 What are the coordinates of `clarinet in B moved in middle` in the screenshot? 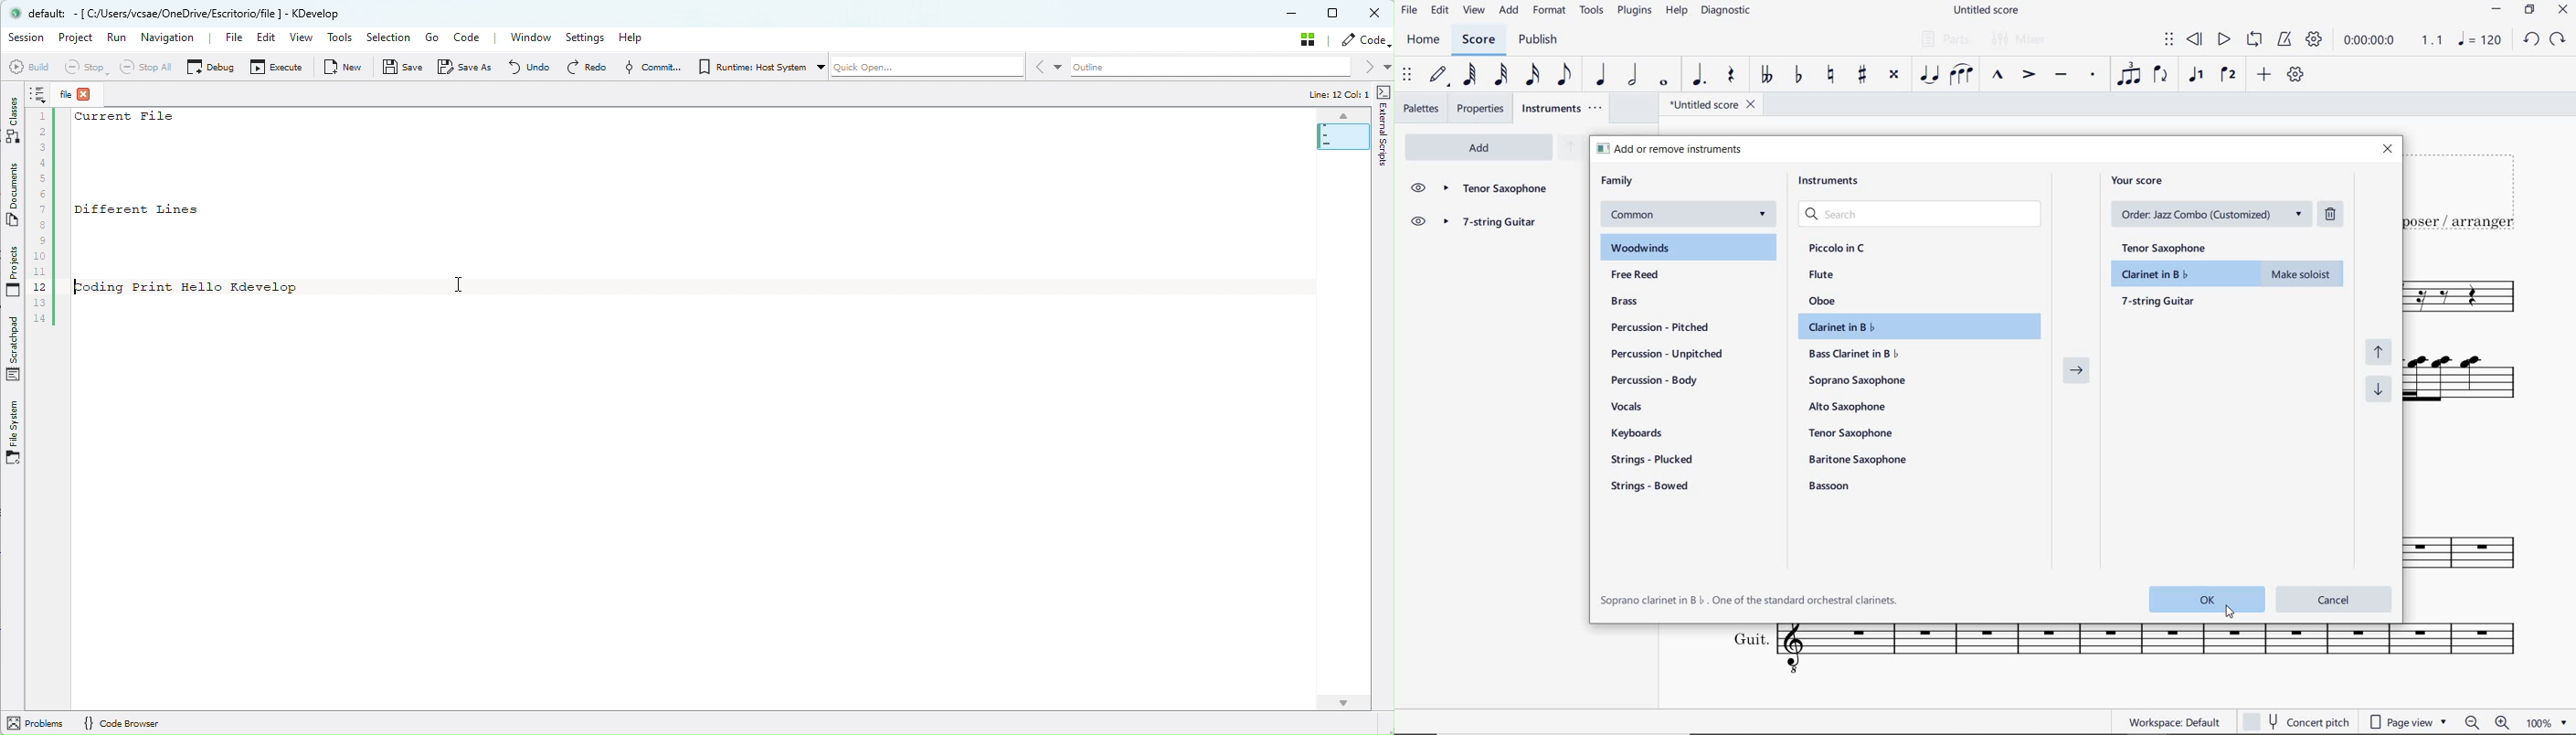 It's located at (2229, 274).